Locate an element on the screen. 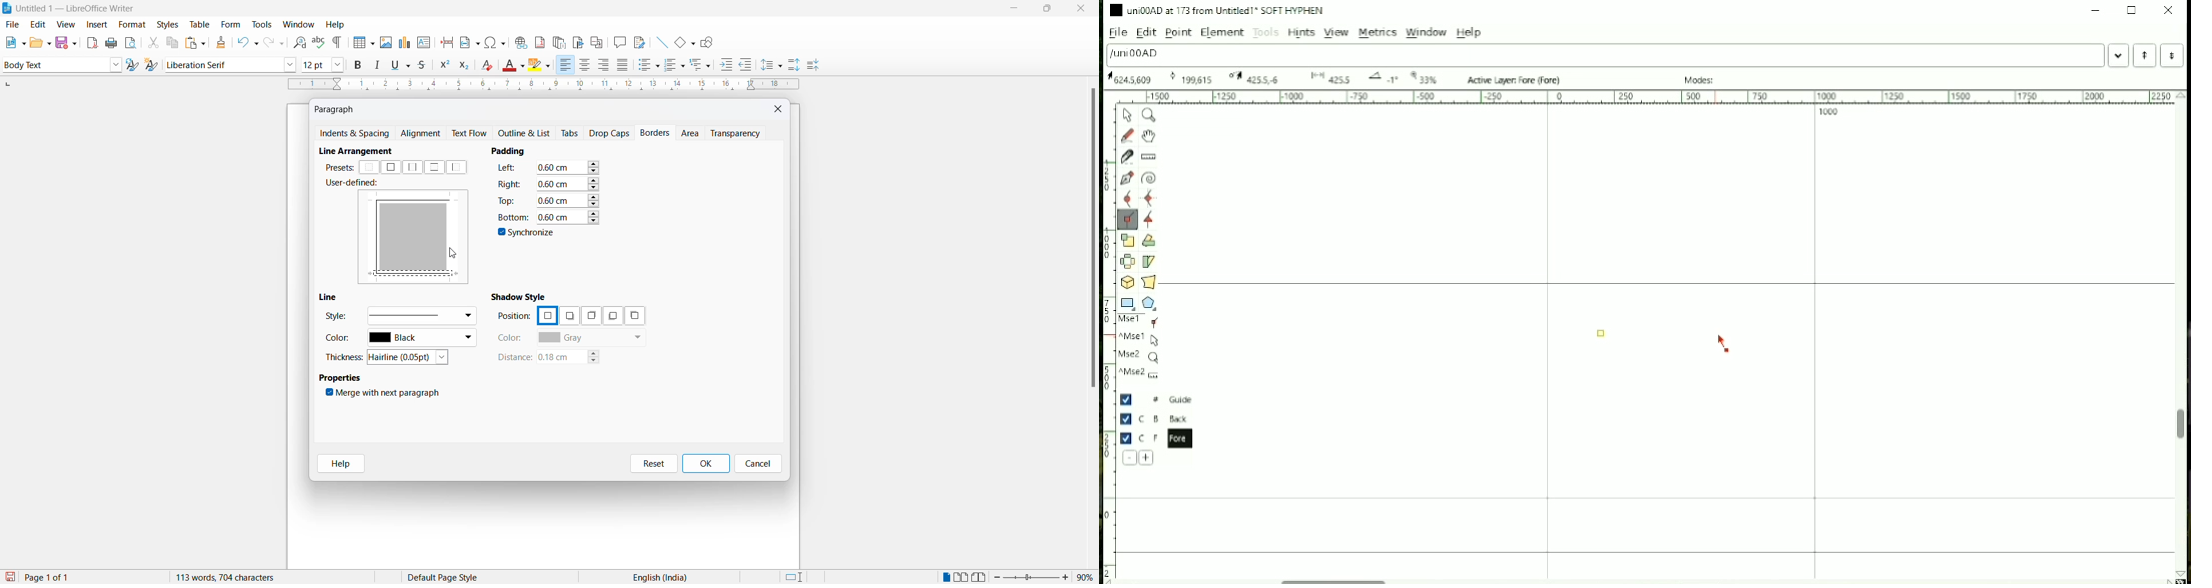  reset is located at coordinates (654, 464).